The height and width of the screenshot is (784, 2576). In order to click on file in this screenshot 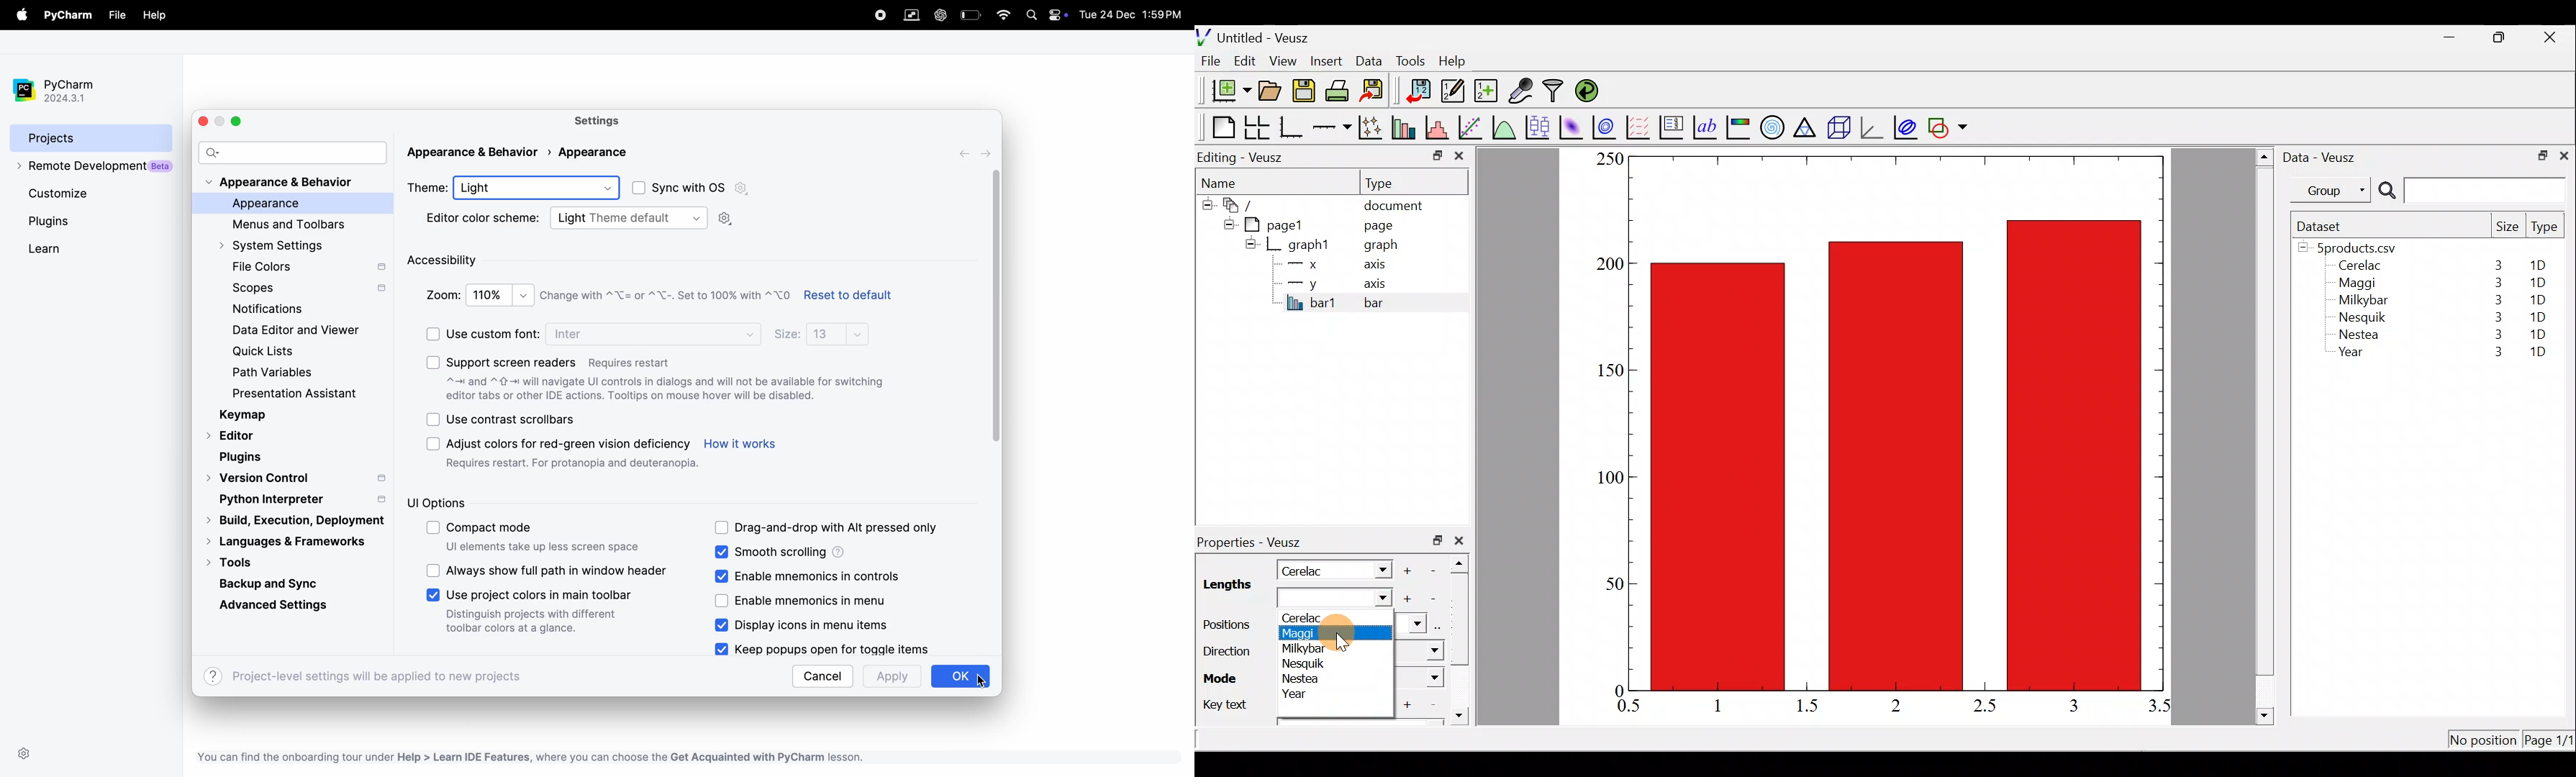, I will do `click(117, 15)`.